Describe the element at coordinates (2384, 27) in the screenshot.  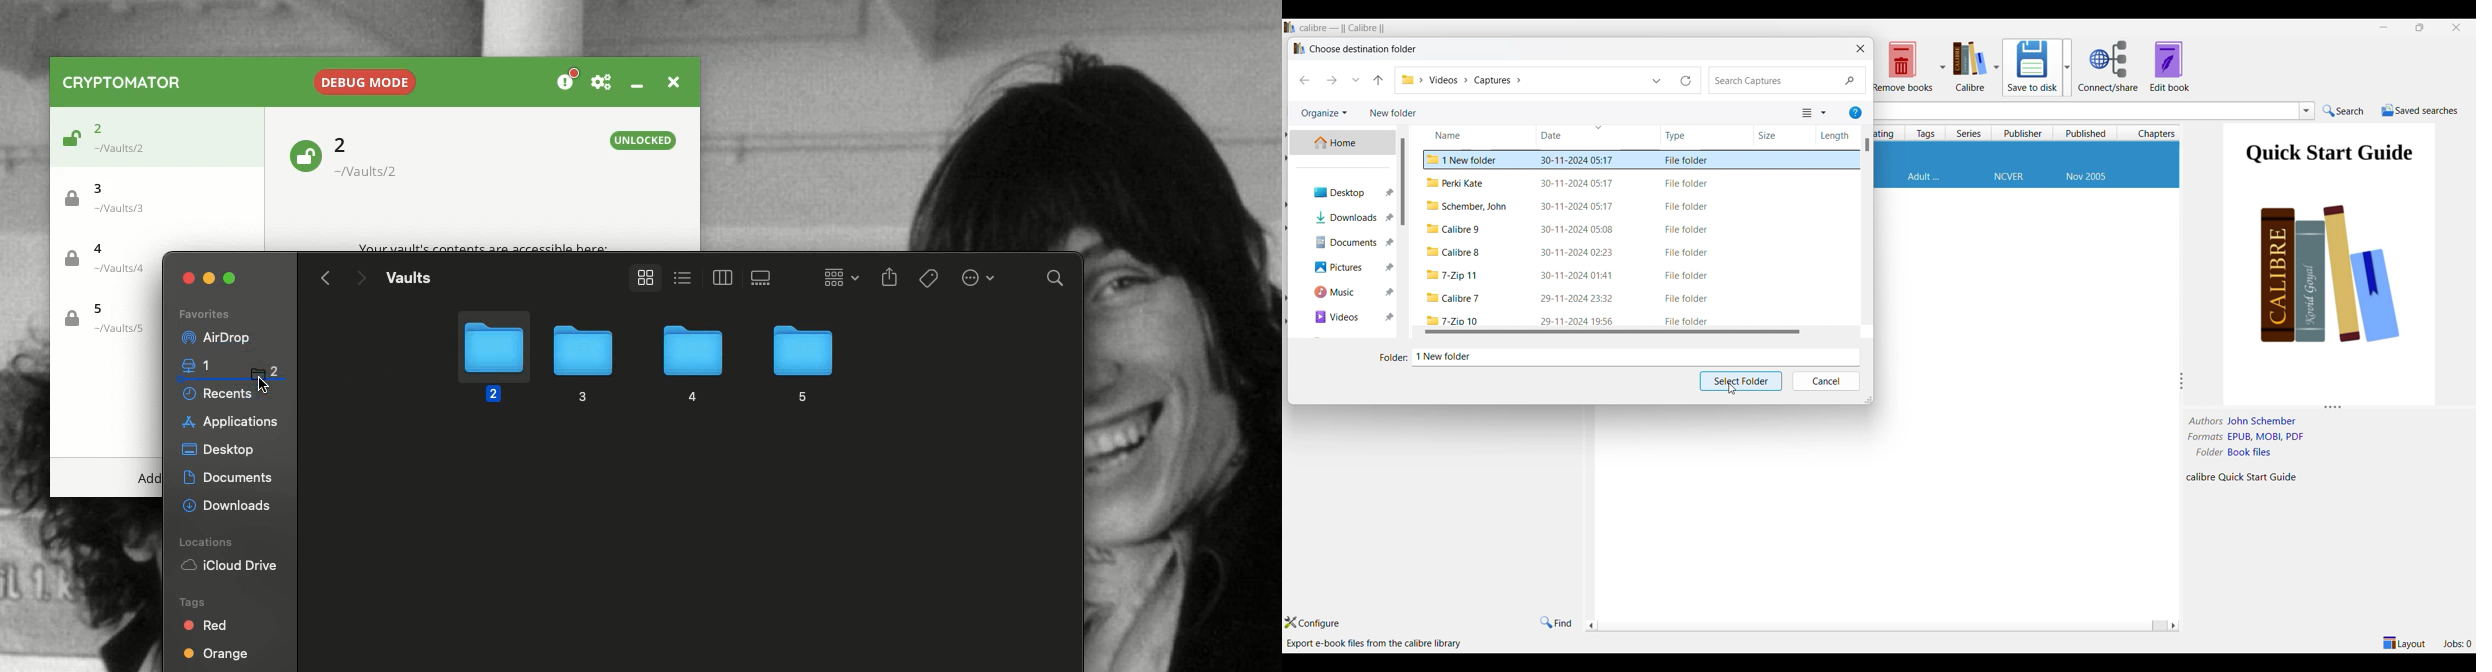
I see `Minimize` at that location.